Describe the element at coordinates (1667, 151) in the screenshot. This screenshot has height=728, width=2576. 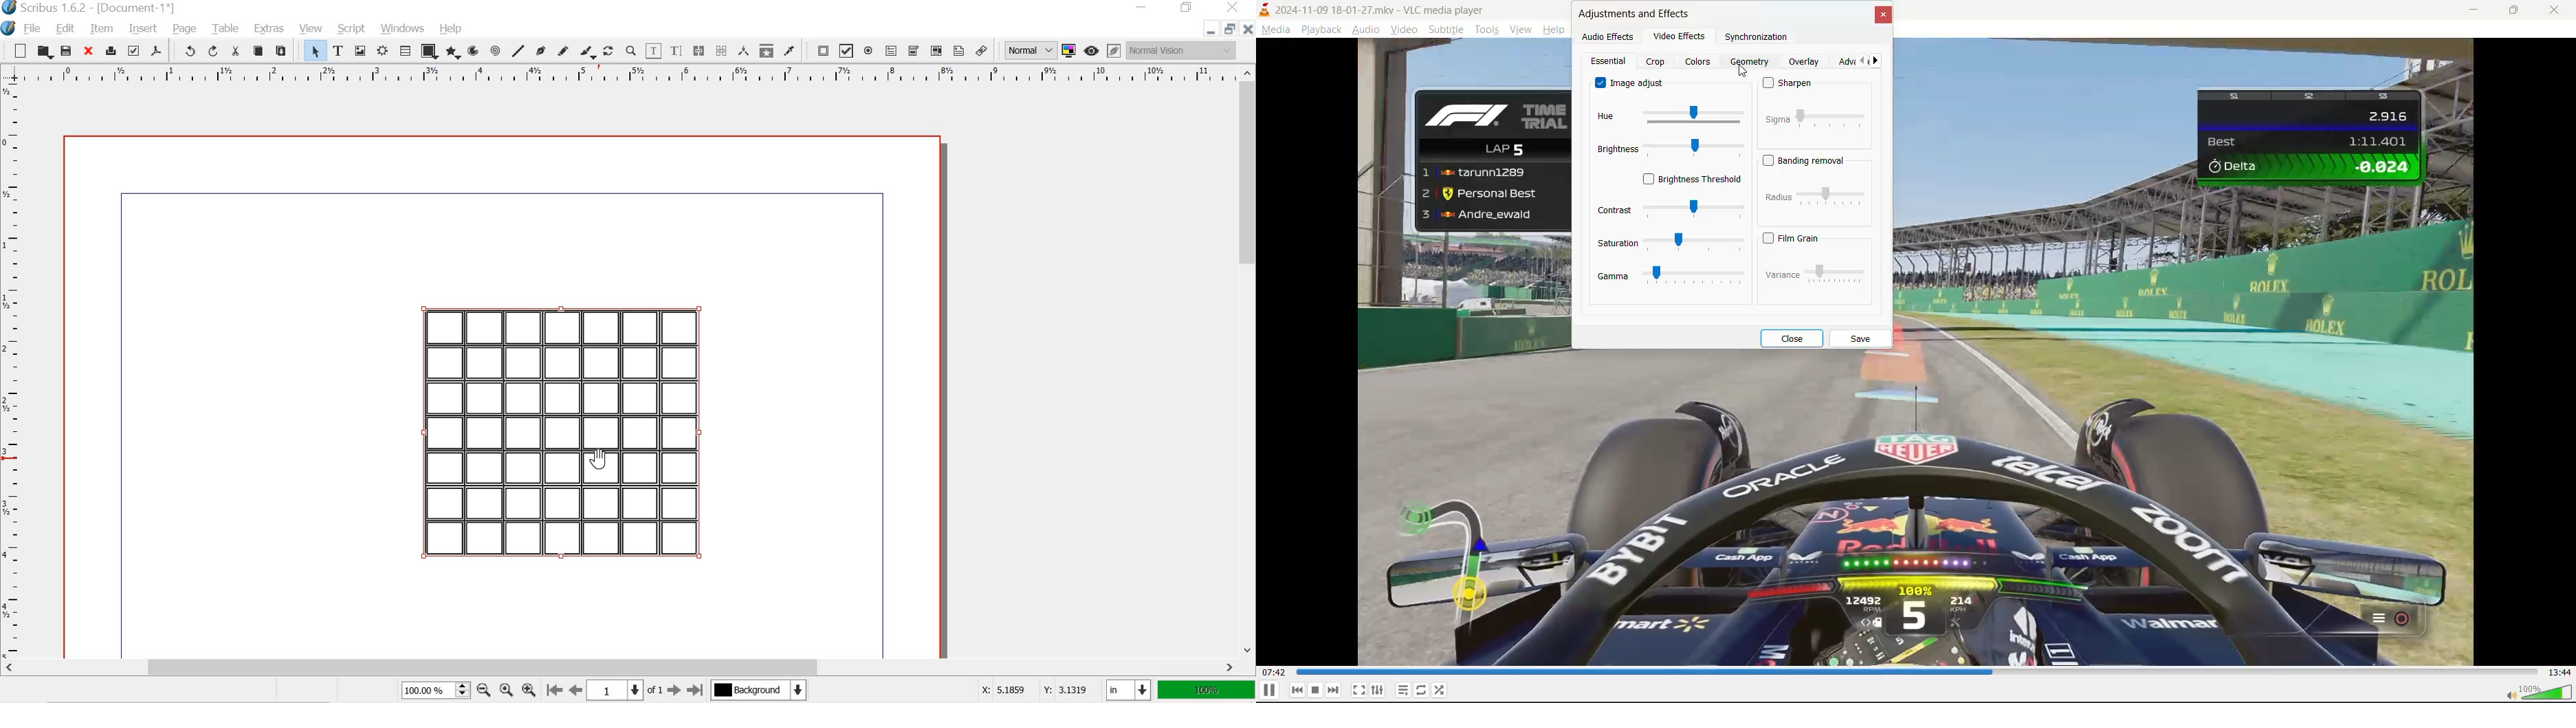
I see `brightness` at that location.